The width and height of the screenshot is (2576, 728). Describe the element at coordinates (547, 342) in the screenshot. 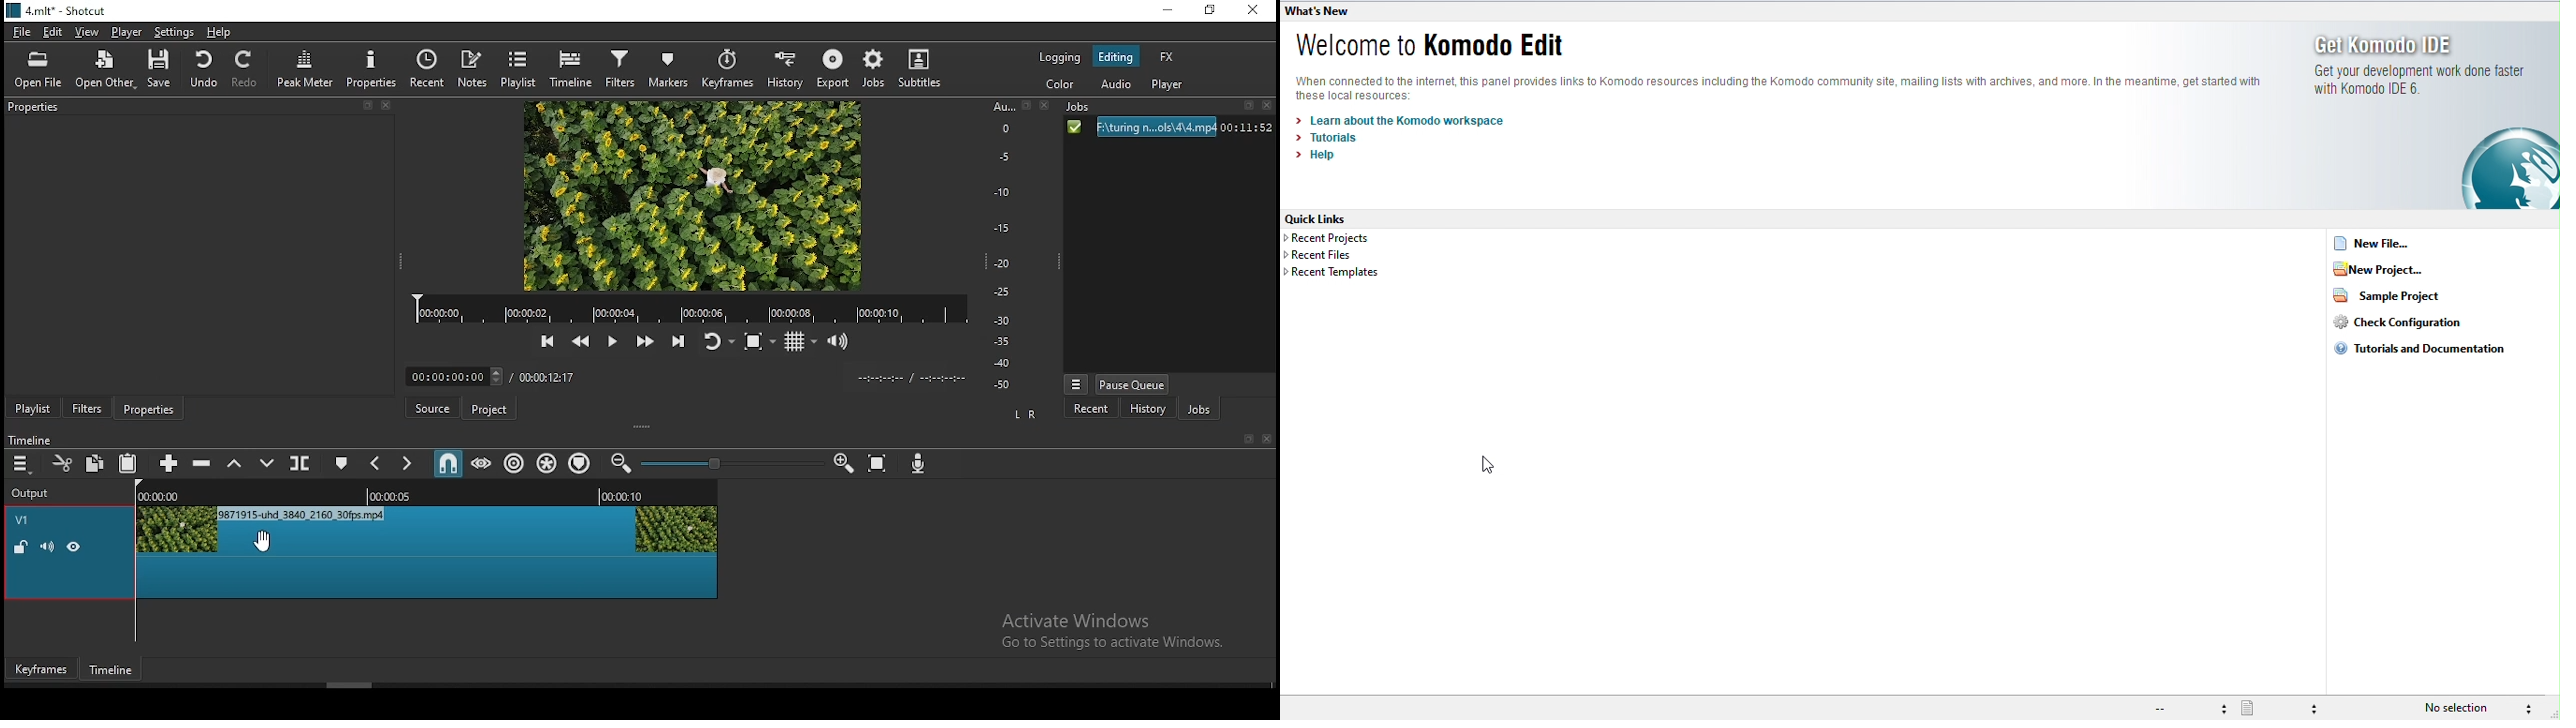

I see `skip to the previous point` at that location.